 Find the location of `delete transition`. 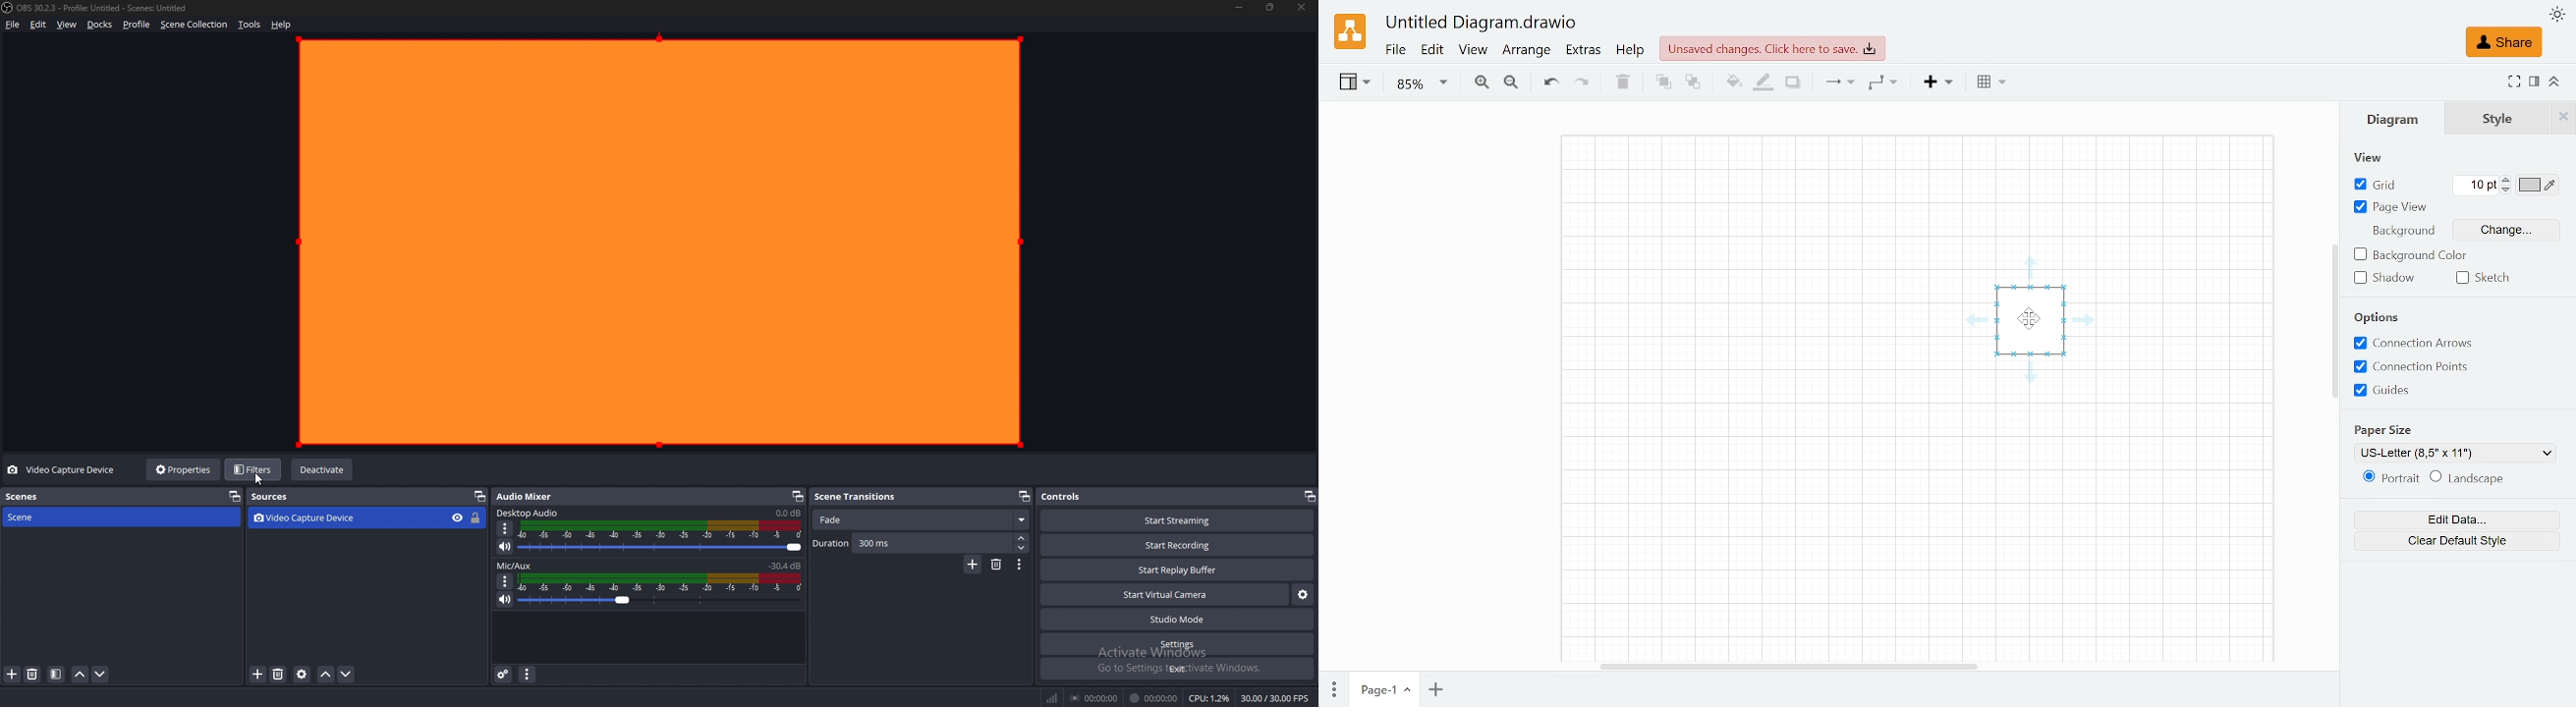

delete transition is located at coordinates (996, 564).